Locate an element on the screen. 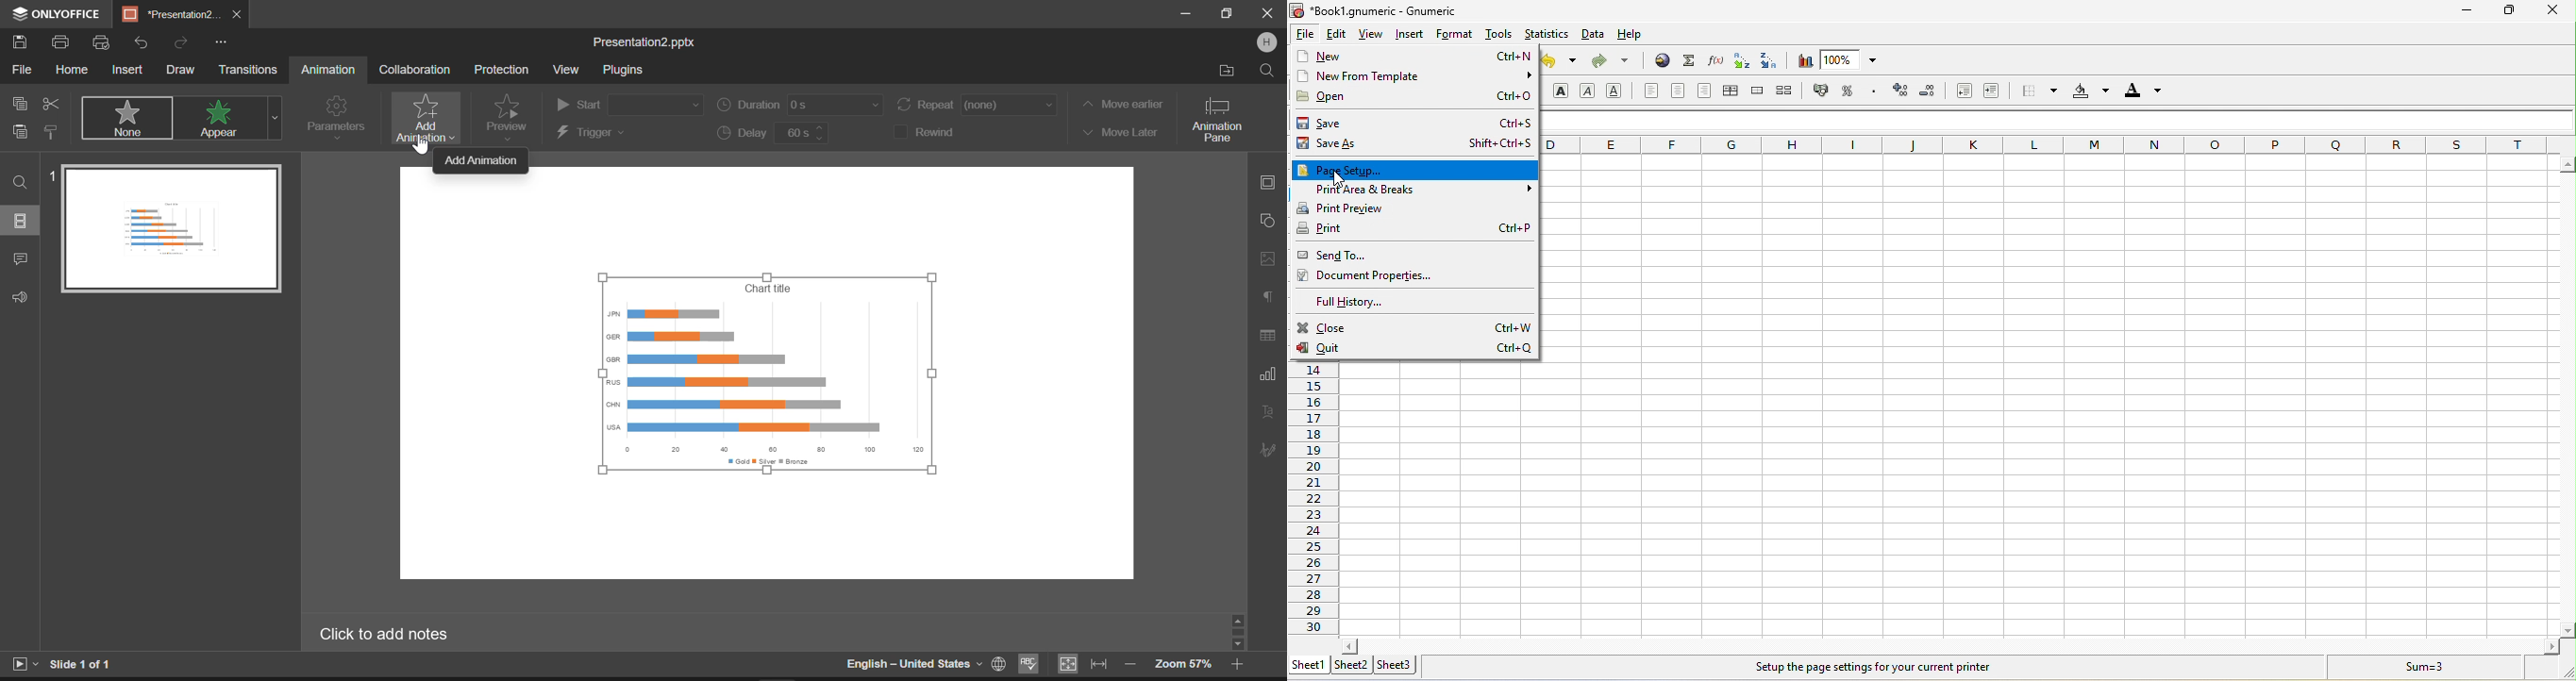 This screenshot has height=700, width=2576. tools is located at coordinates (1497, 36).